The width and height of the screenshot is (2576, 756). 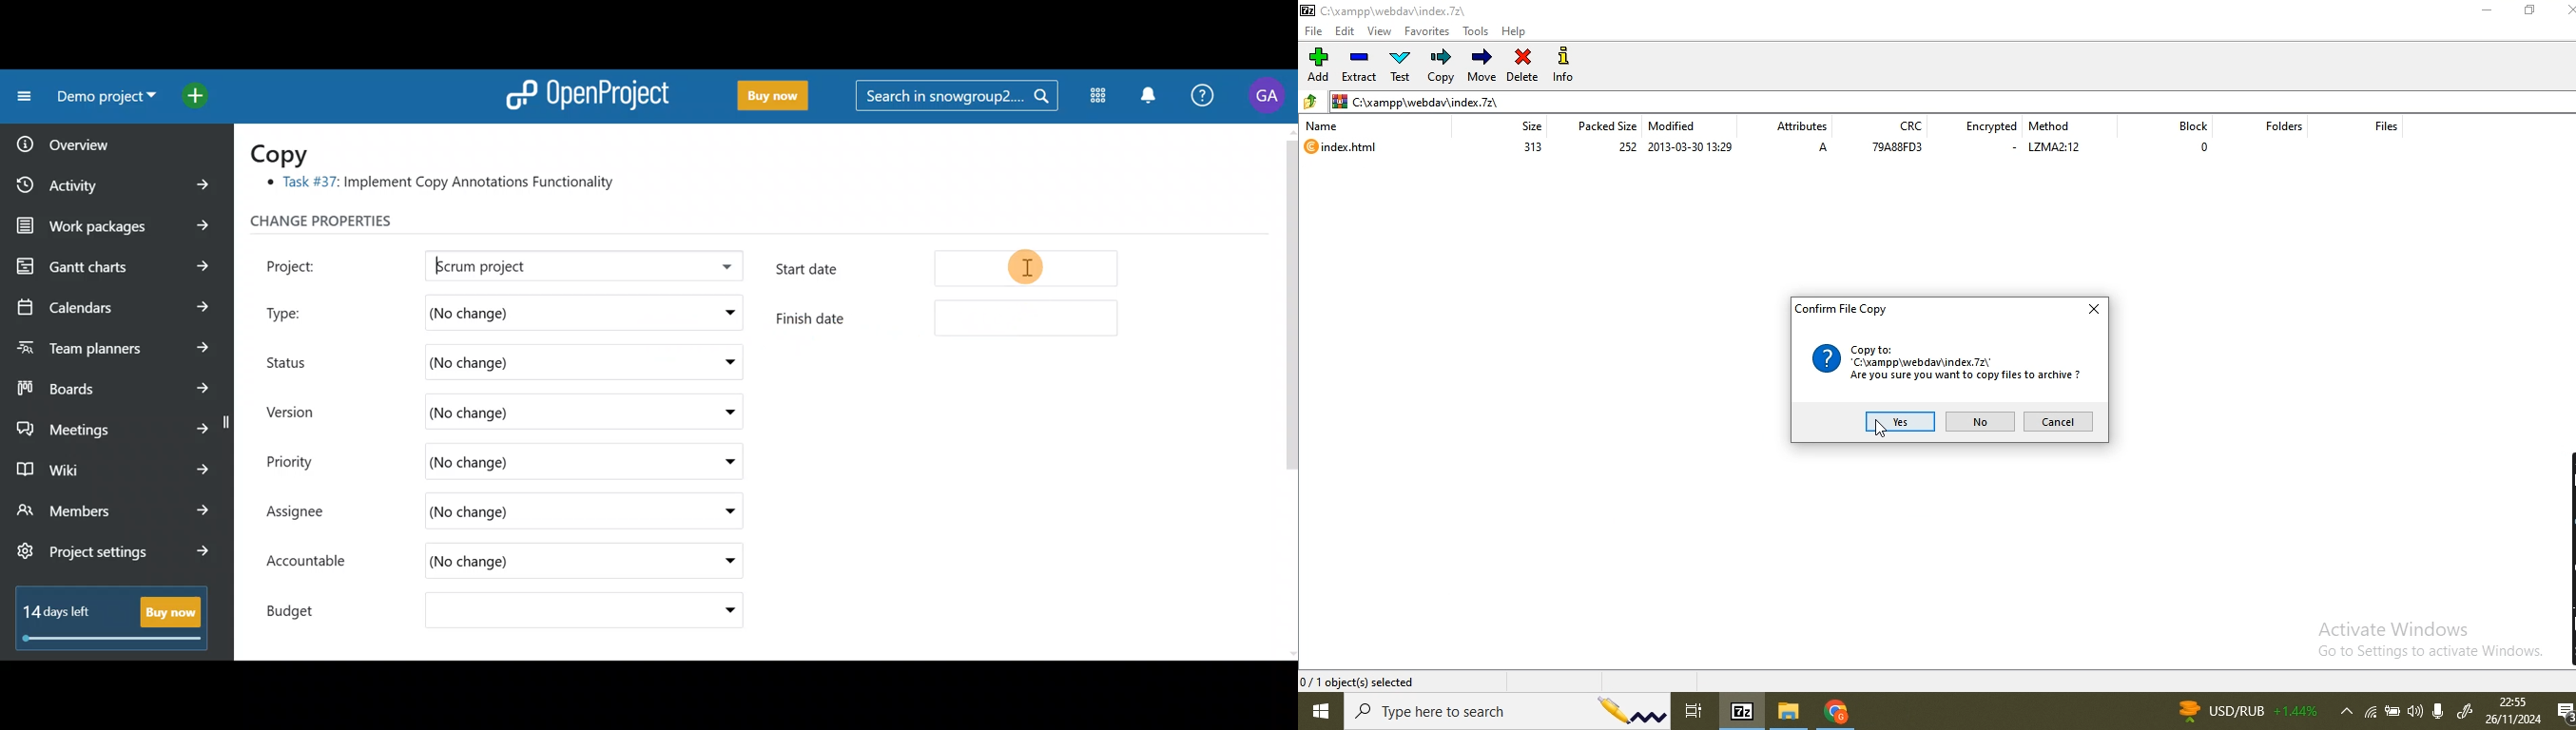 I want to click on show hidden icons, so click(x=2343, y=713).